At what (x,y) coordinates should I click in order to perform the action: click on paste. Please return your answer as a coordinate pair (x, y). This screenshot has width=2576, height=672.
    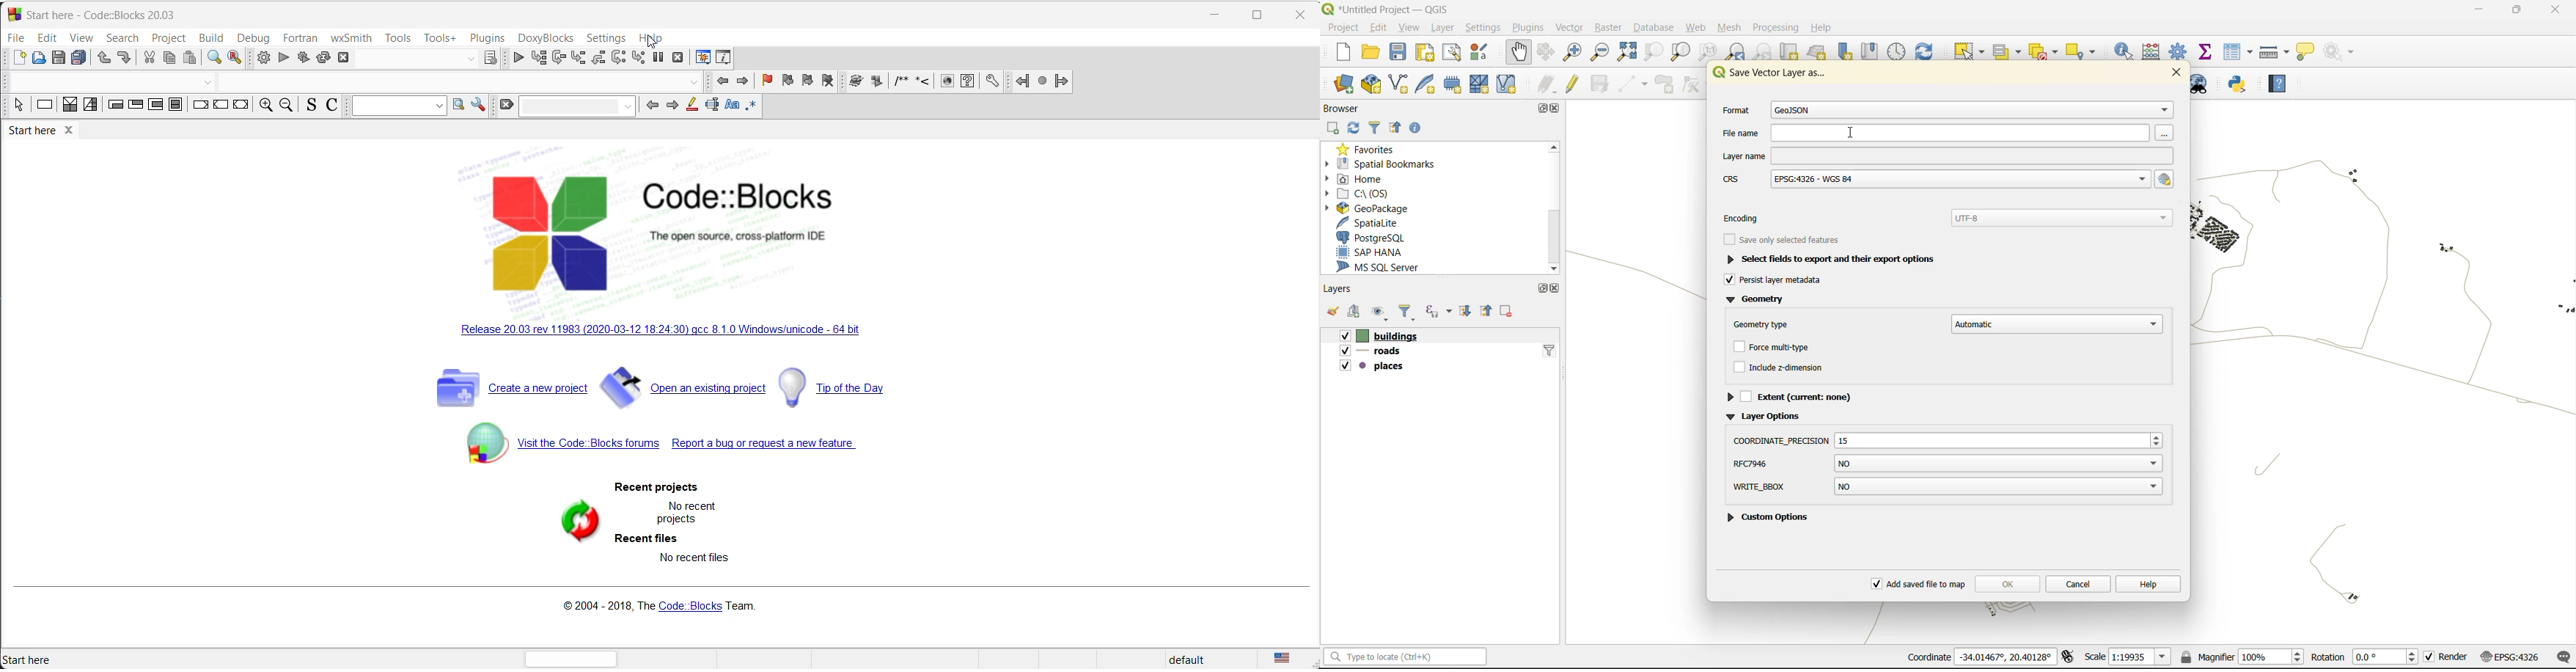
    Looking at the image, I should click on (193, 58).